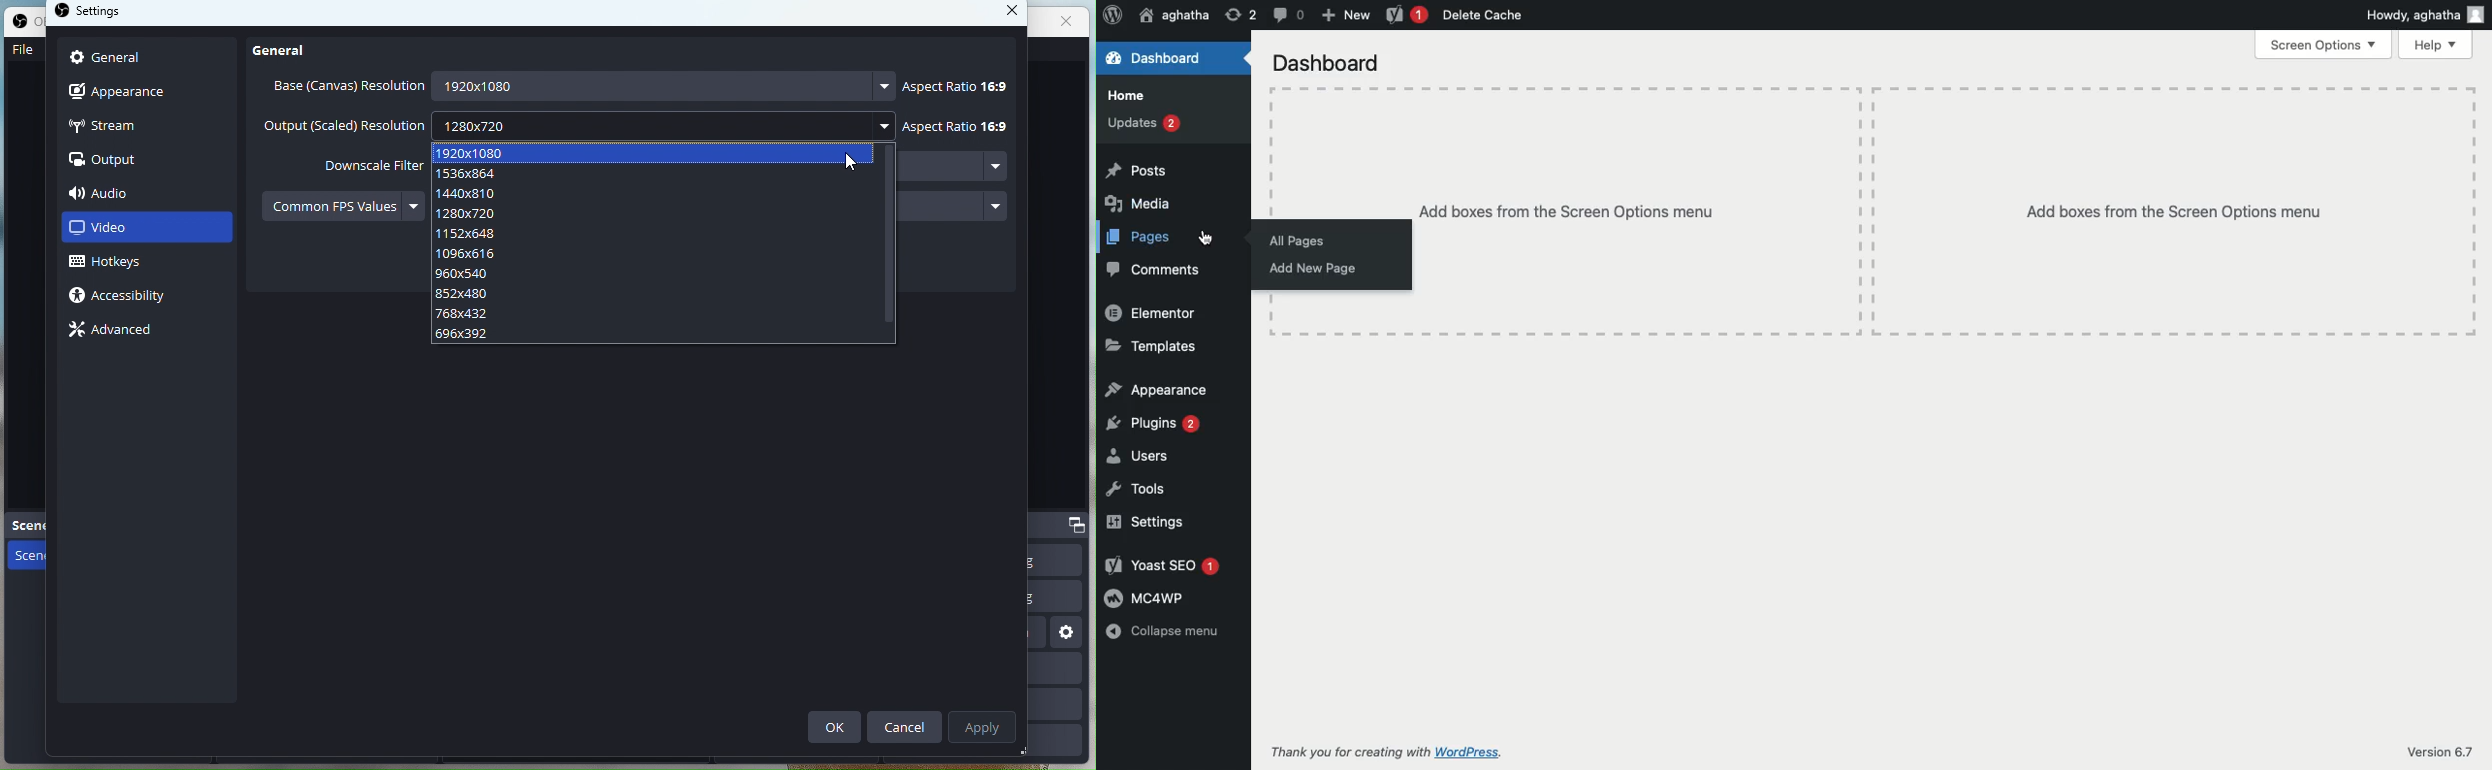  I want to click on MC4WP, so click(1158, 596).